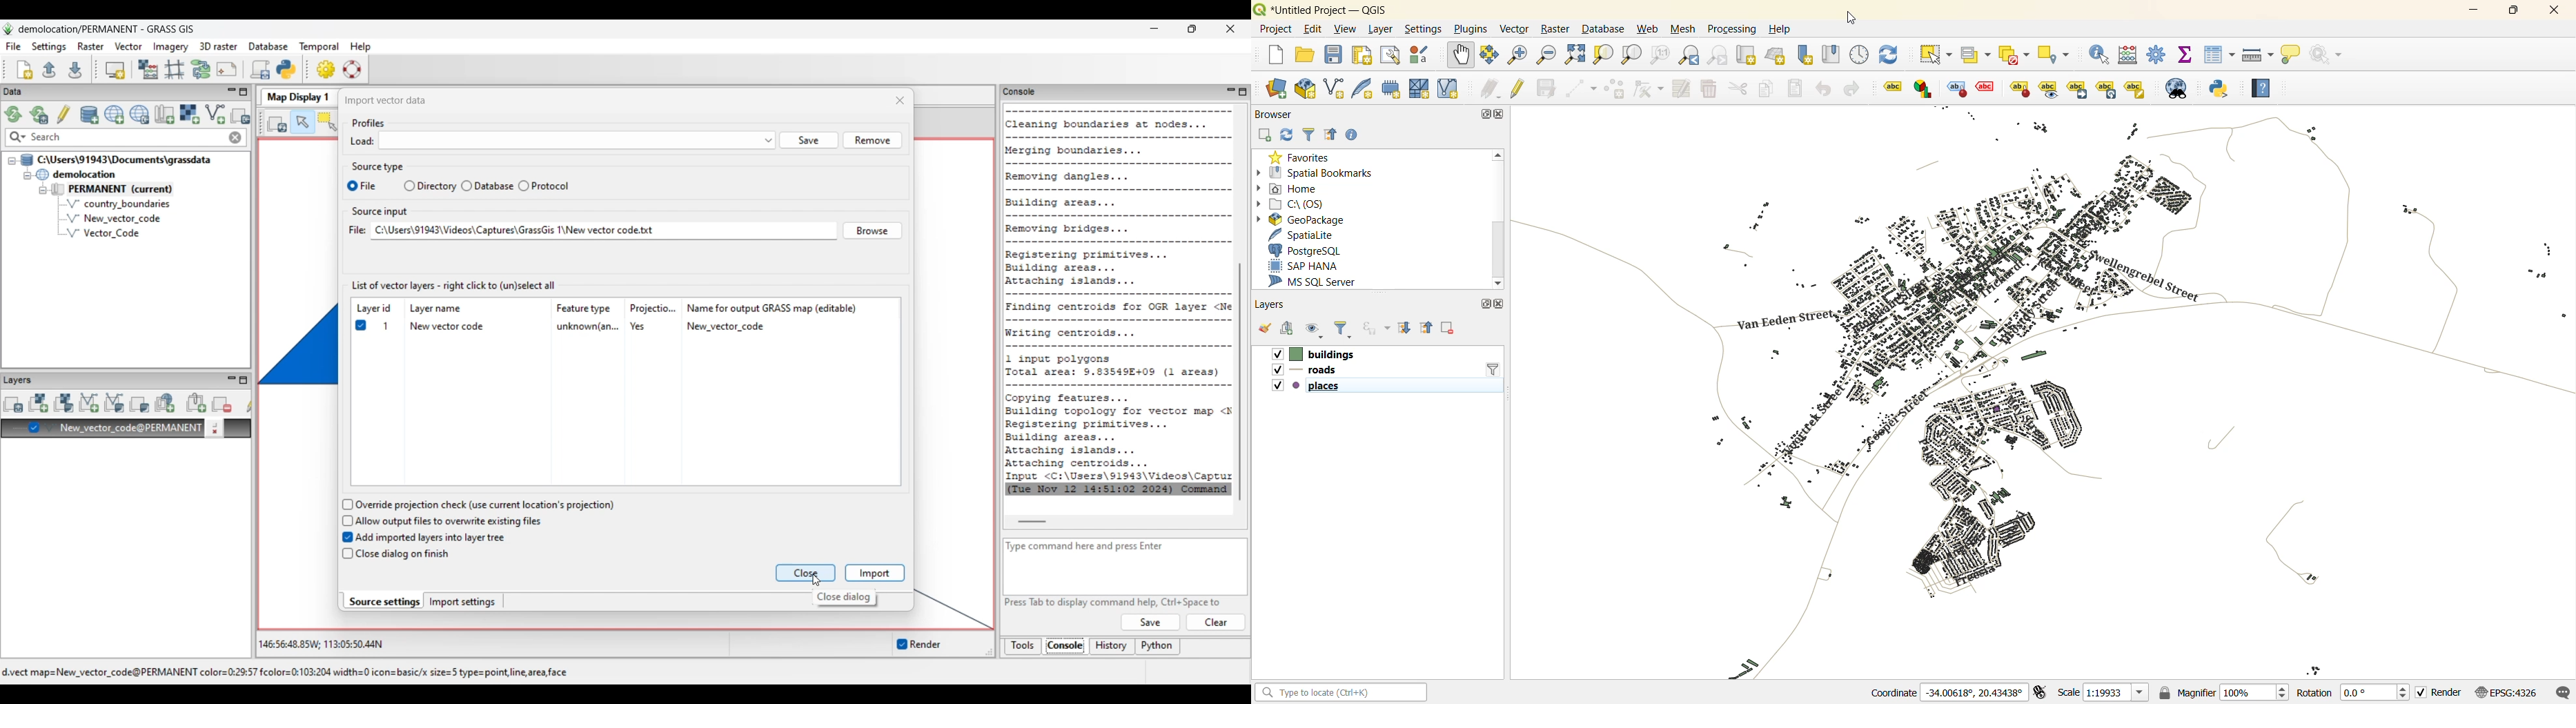 This screenshot has height=728, width=2576. I want to click on change label properties, so click(2136, 90).